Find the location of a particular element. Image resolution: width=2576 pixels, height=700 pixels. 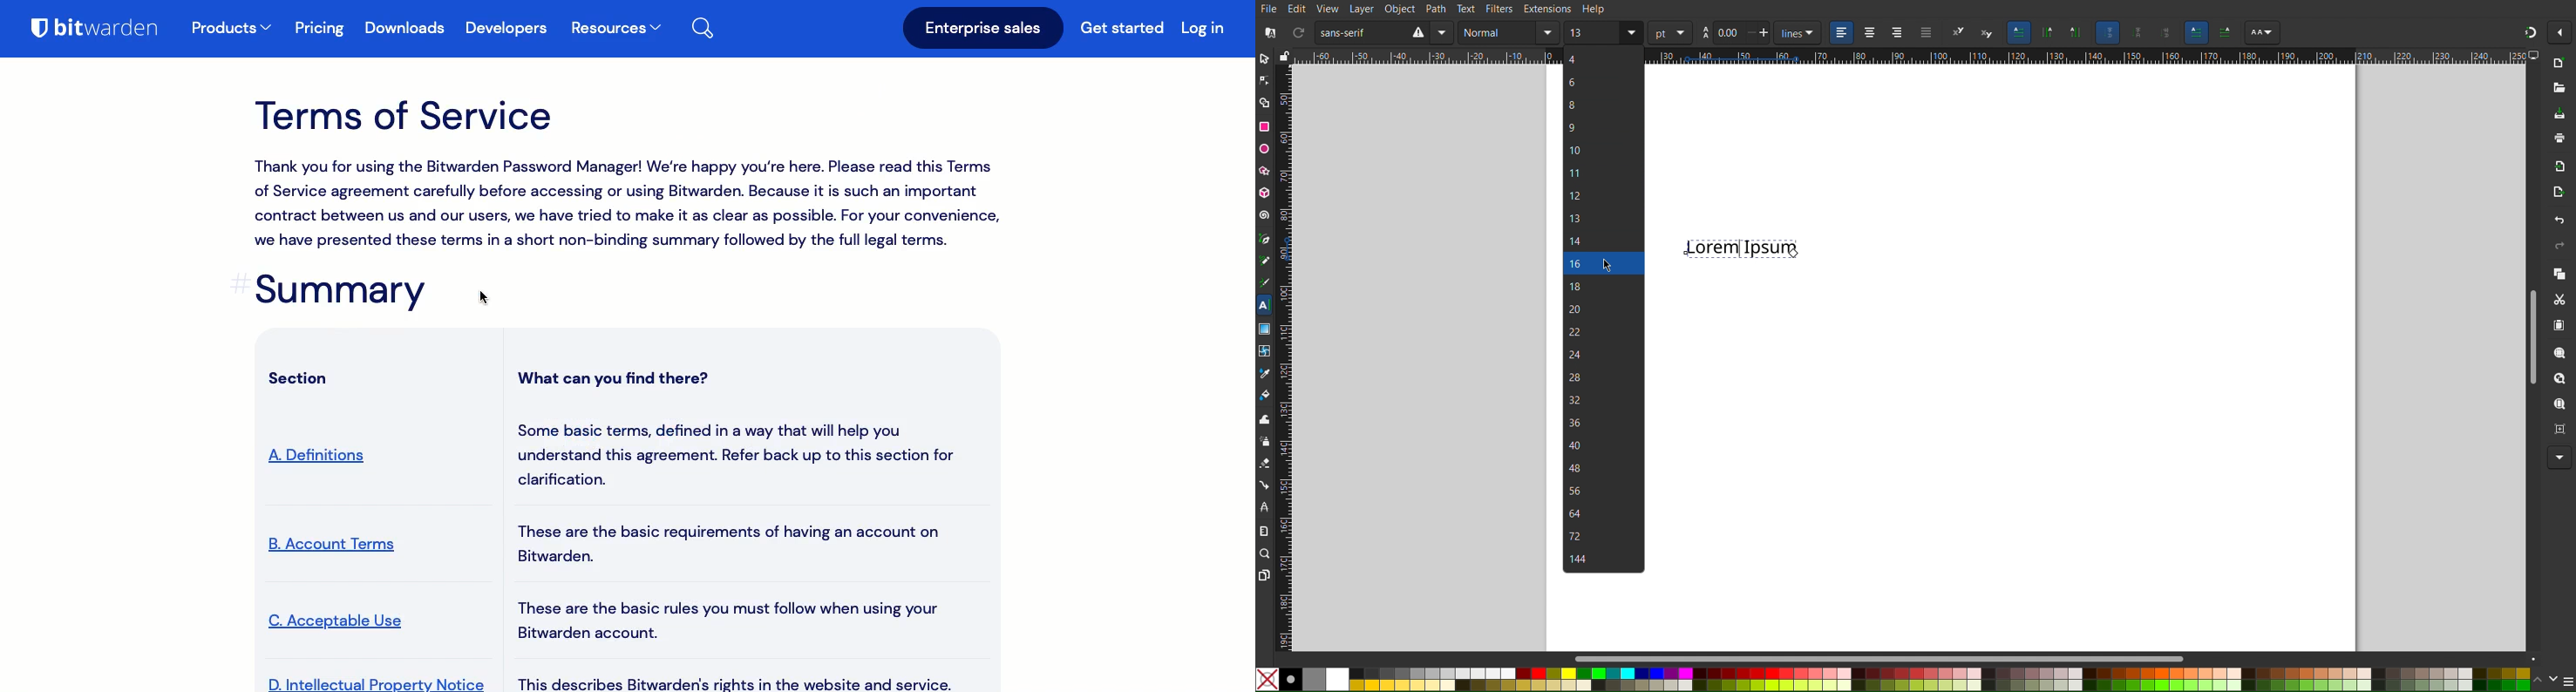

Resources is located at coordinates (615, 30).